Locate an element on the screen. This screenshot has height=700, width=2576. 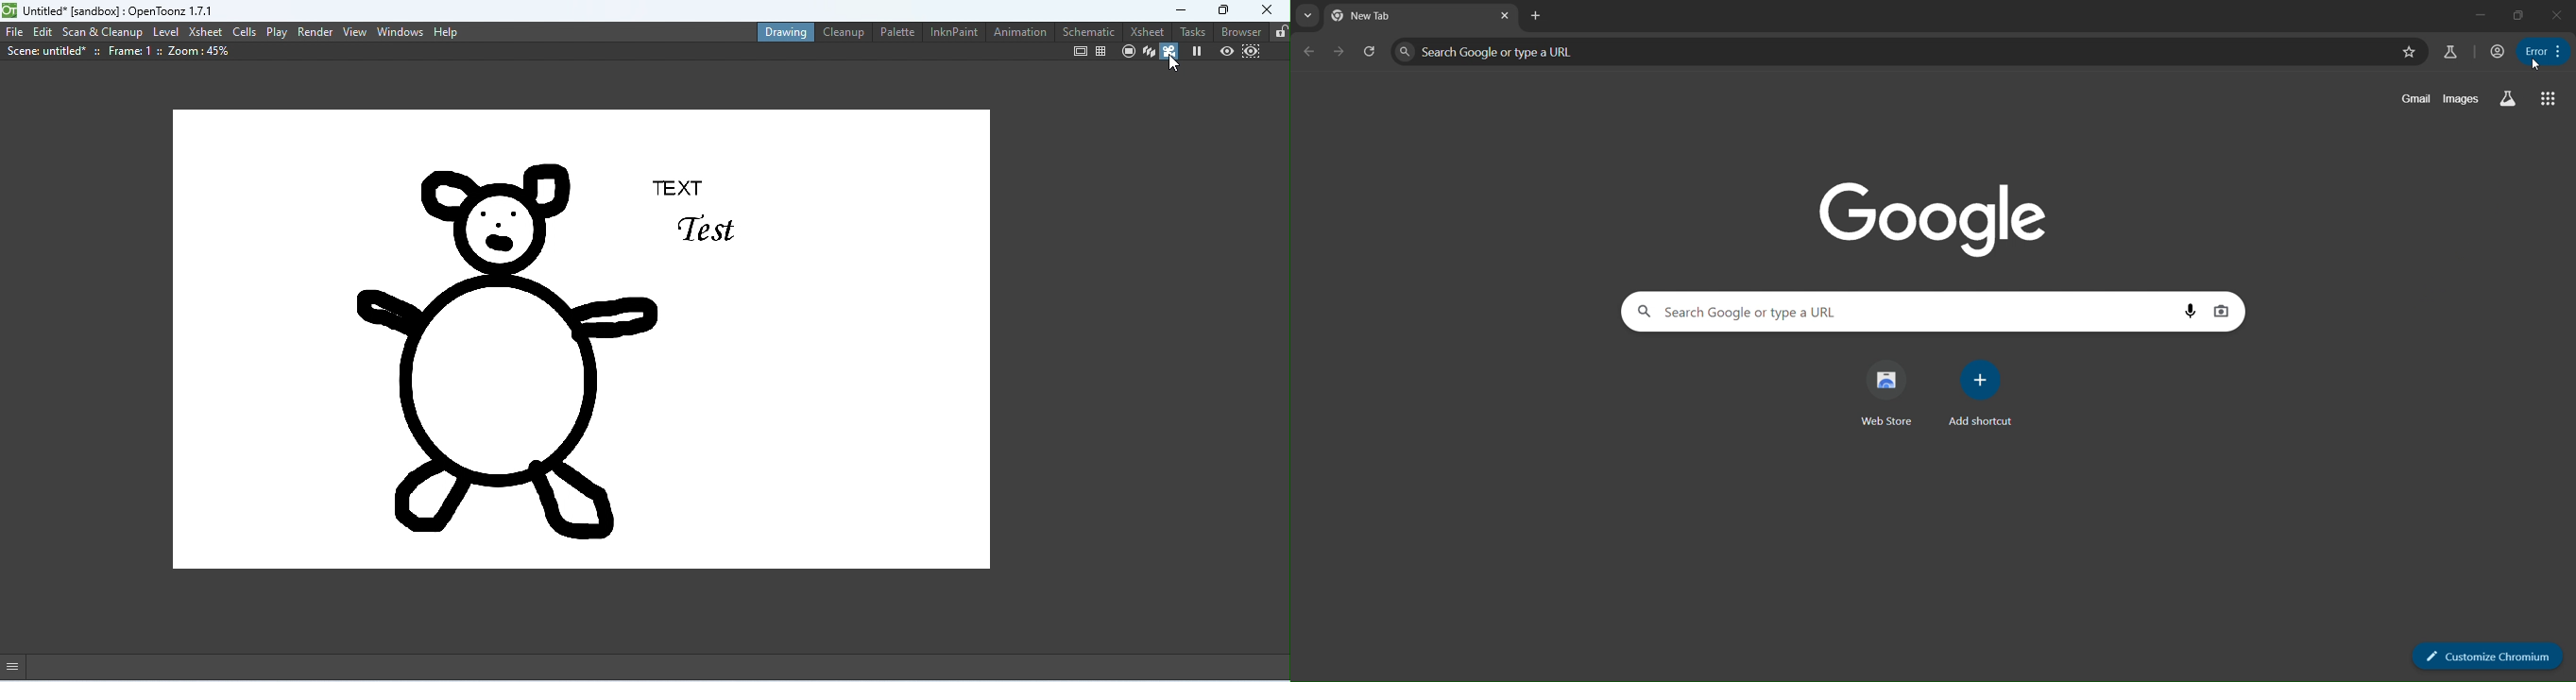
reload page is located at coordinates (1366, 50).